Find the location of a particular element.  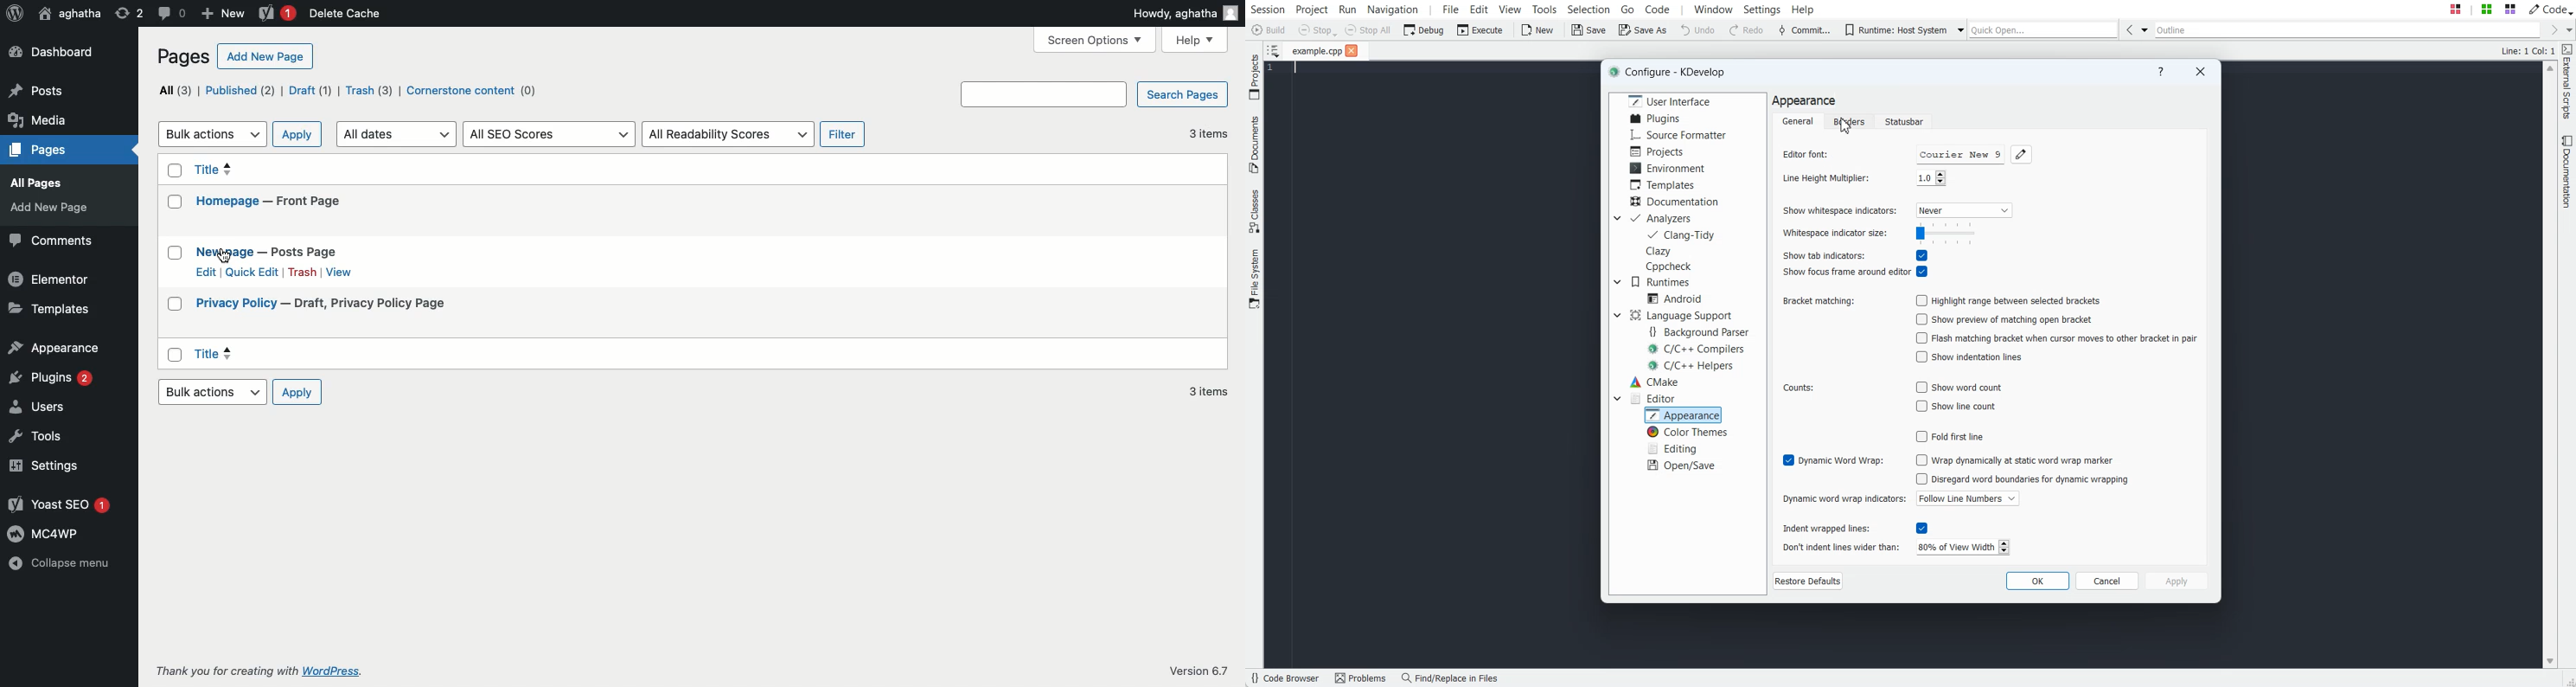

Users is located at coordinates (56, 407).